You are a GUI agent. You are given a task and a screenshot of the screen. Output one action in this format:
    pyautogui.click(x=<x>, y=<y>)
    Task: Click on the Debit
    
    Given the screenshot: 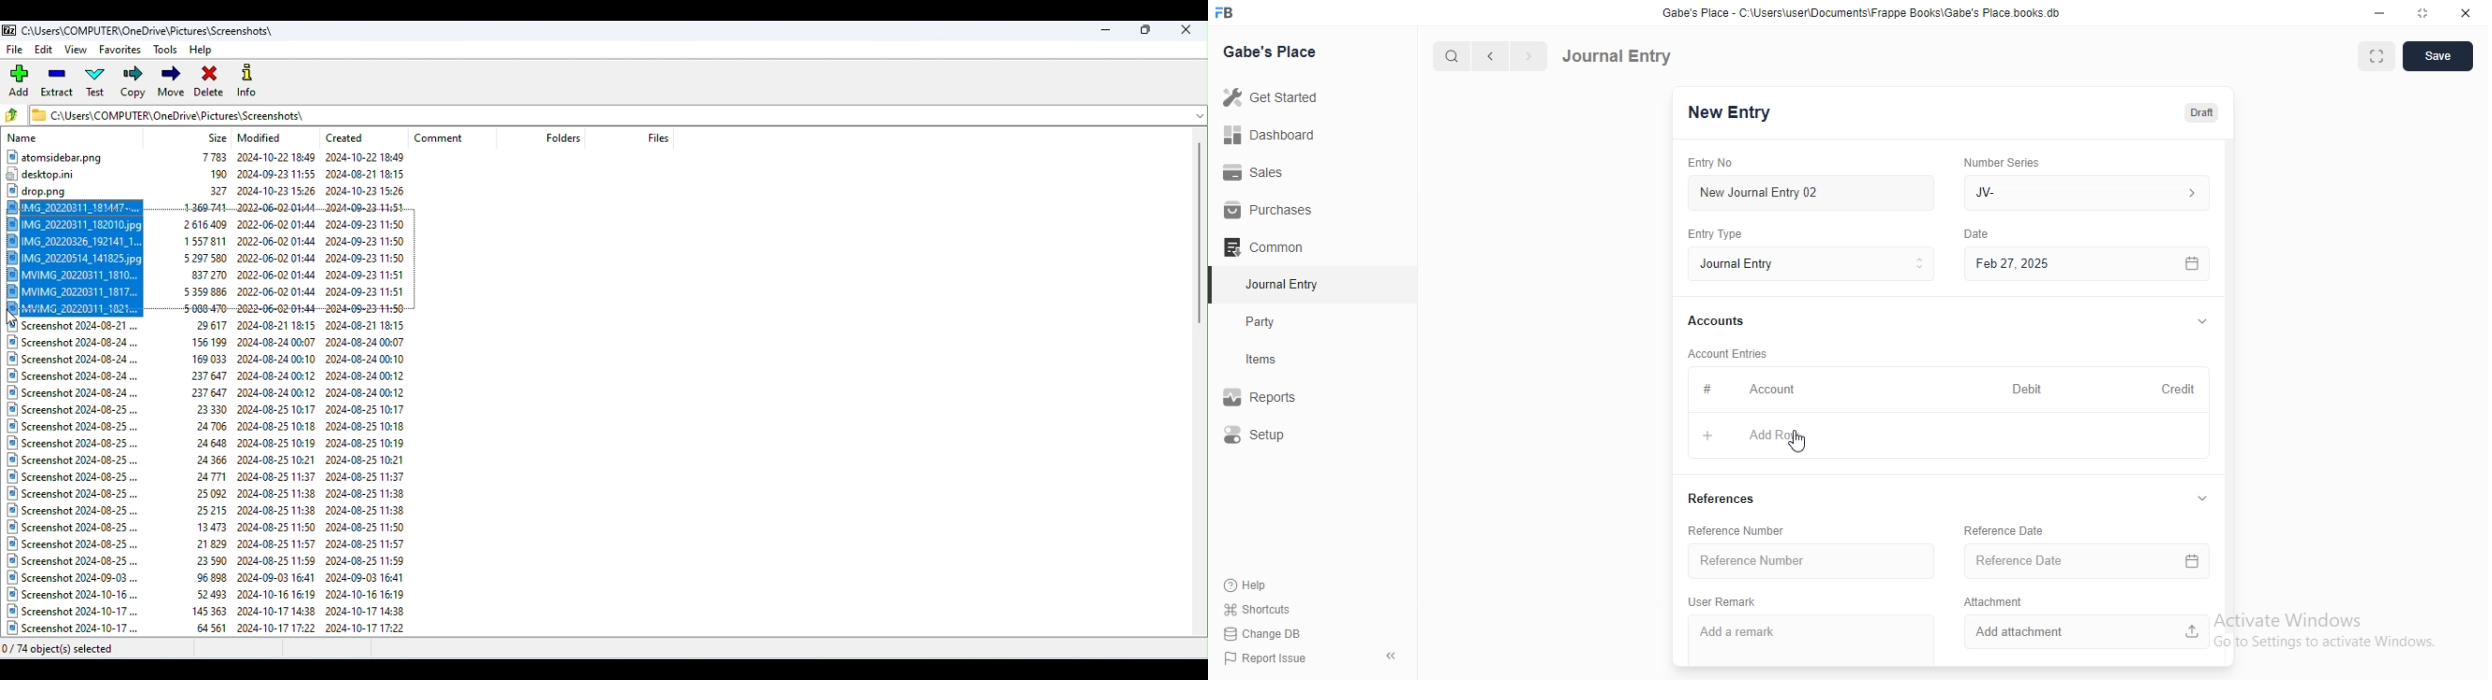 What is the action you would take?
    pyautogui.click(x=2027, y=390)
    